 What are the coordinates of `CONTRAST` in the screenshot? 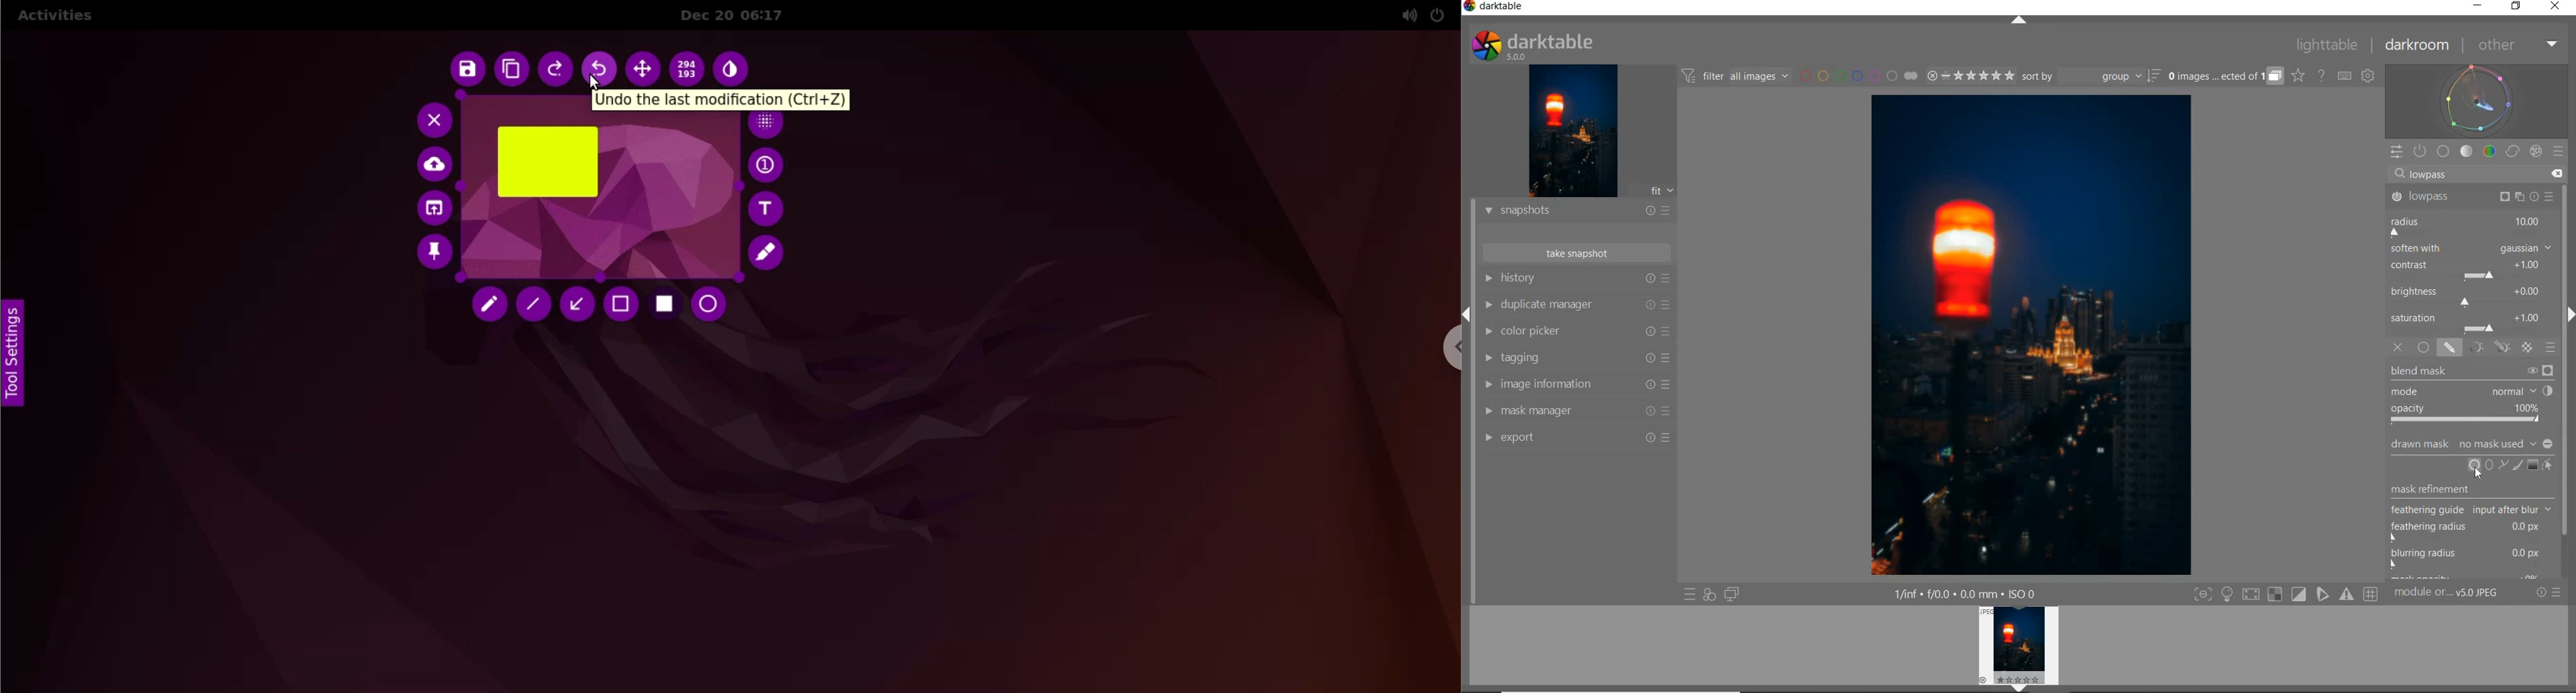 It's located at (2469, 271).